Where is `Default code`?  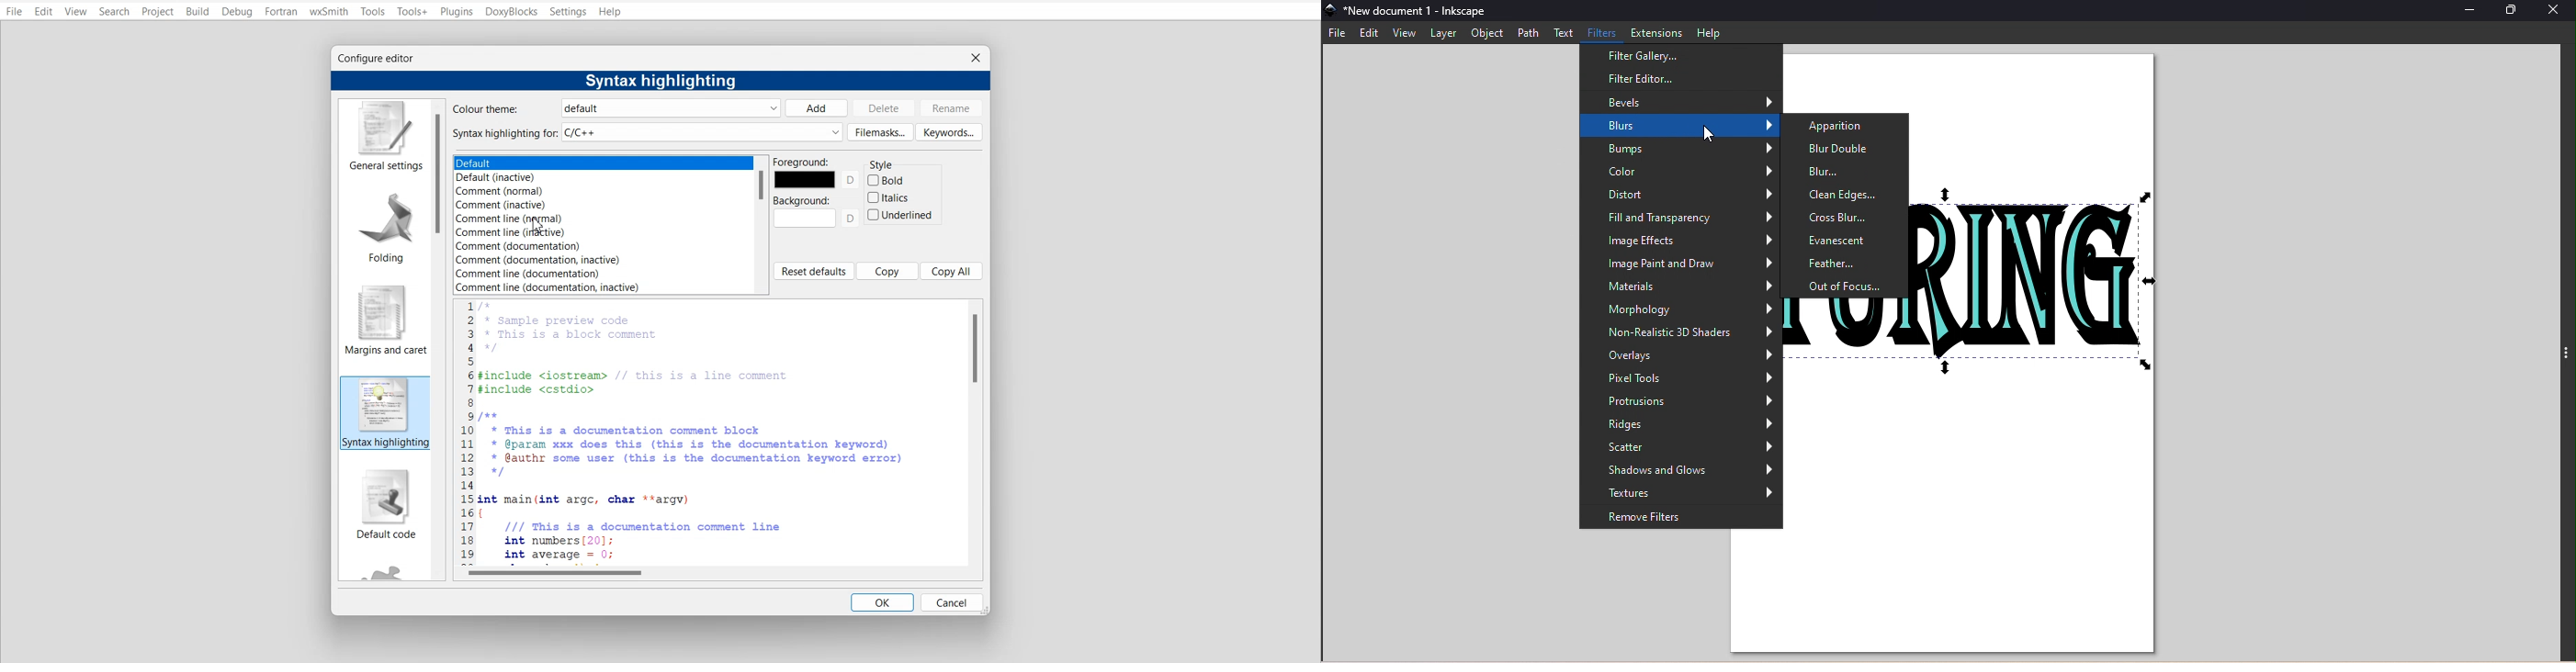
Default code is located at coordinates (383, 505).